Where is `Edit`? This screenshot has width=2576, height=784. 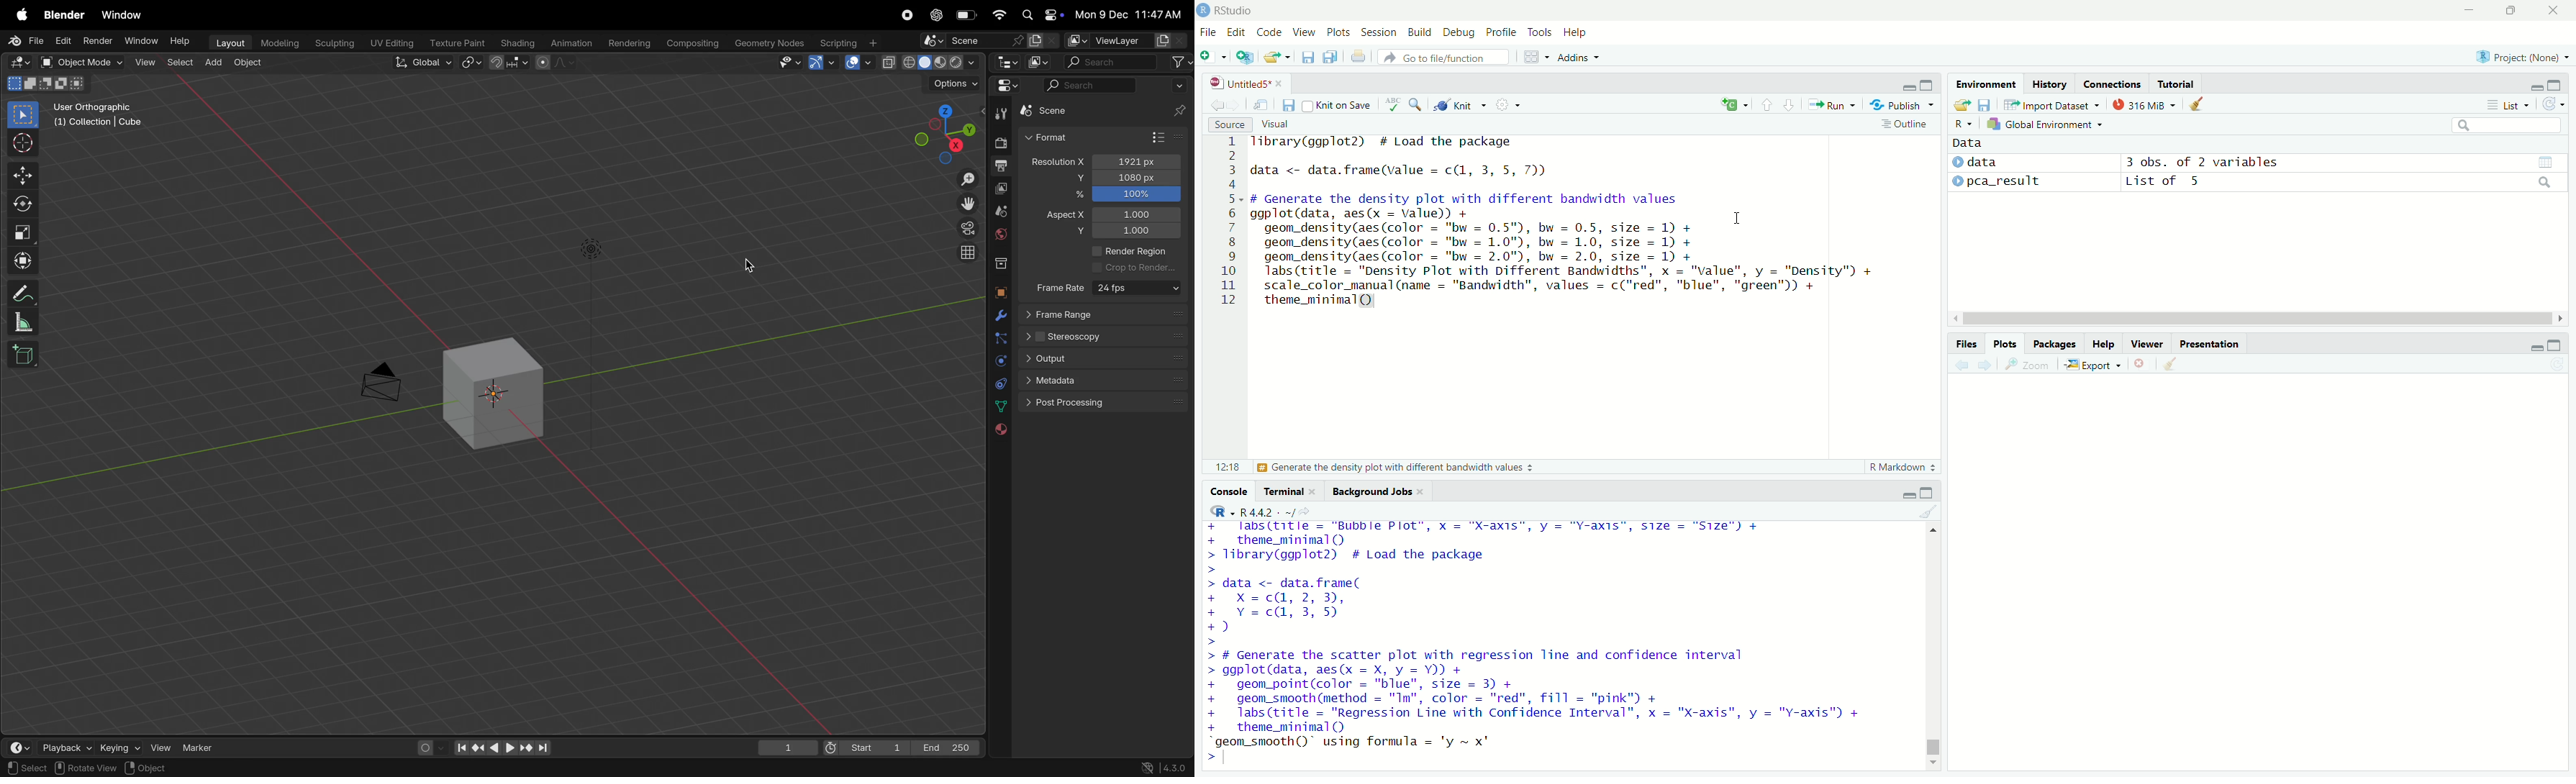
Edit is located at coordinates (1236, 32).